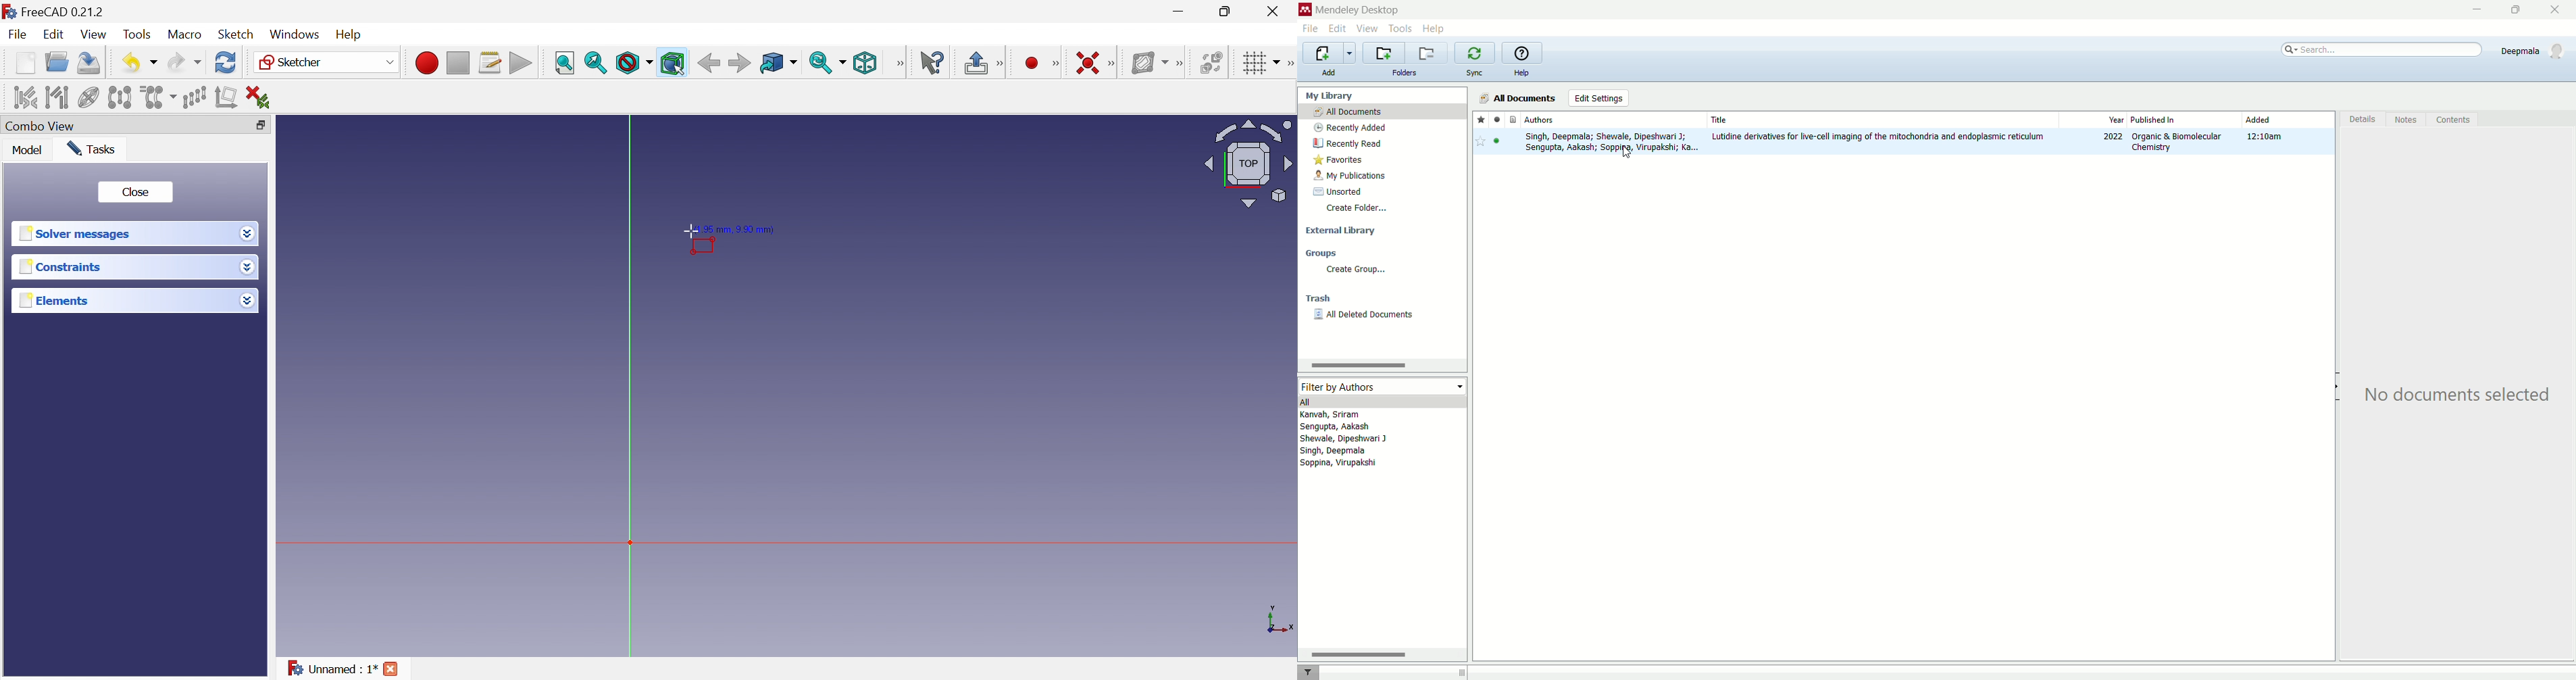  What do you see at coordinates (332, 669) in the screenshot?
I see `Unnamed : 1` at bounding box center [332, 669].